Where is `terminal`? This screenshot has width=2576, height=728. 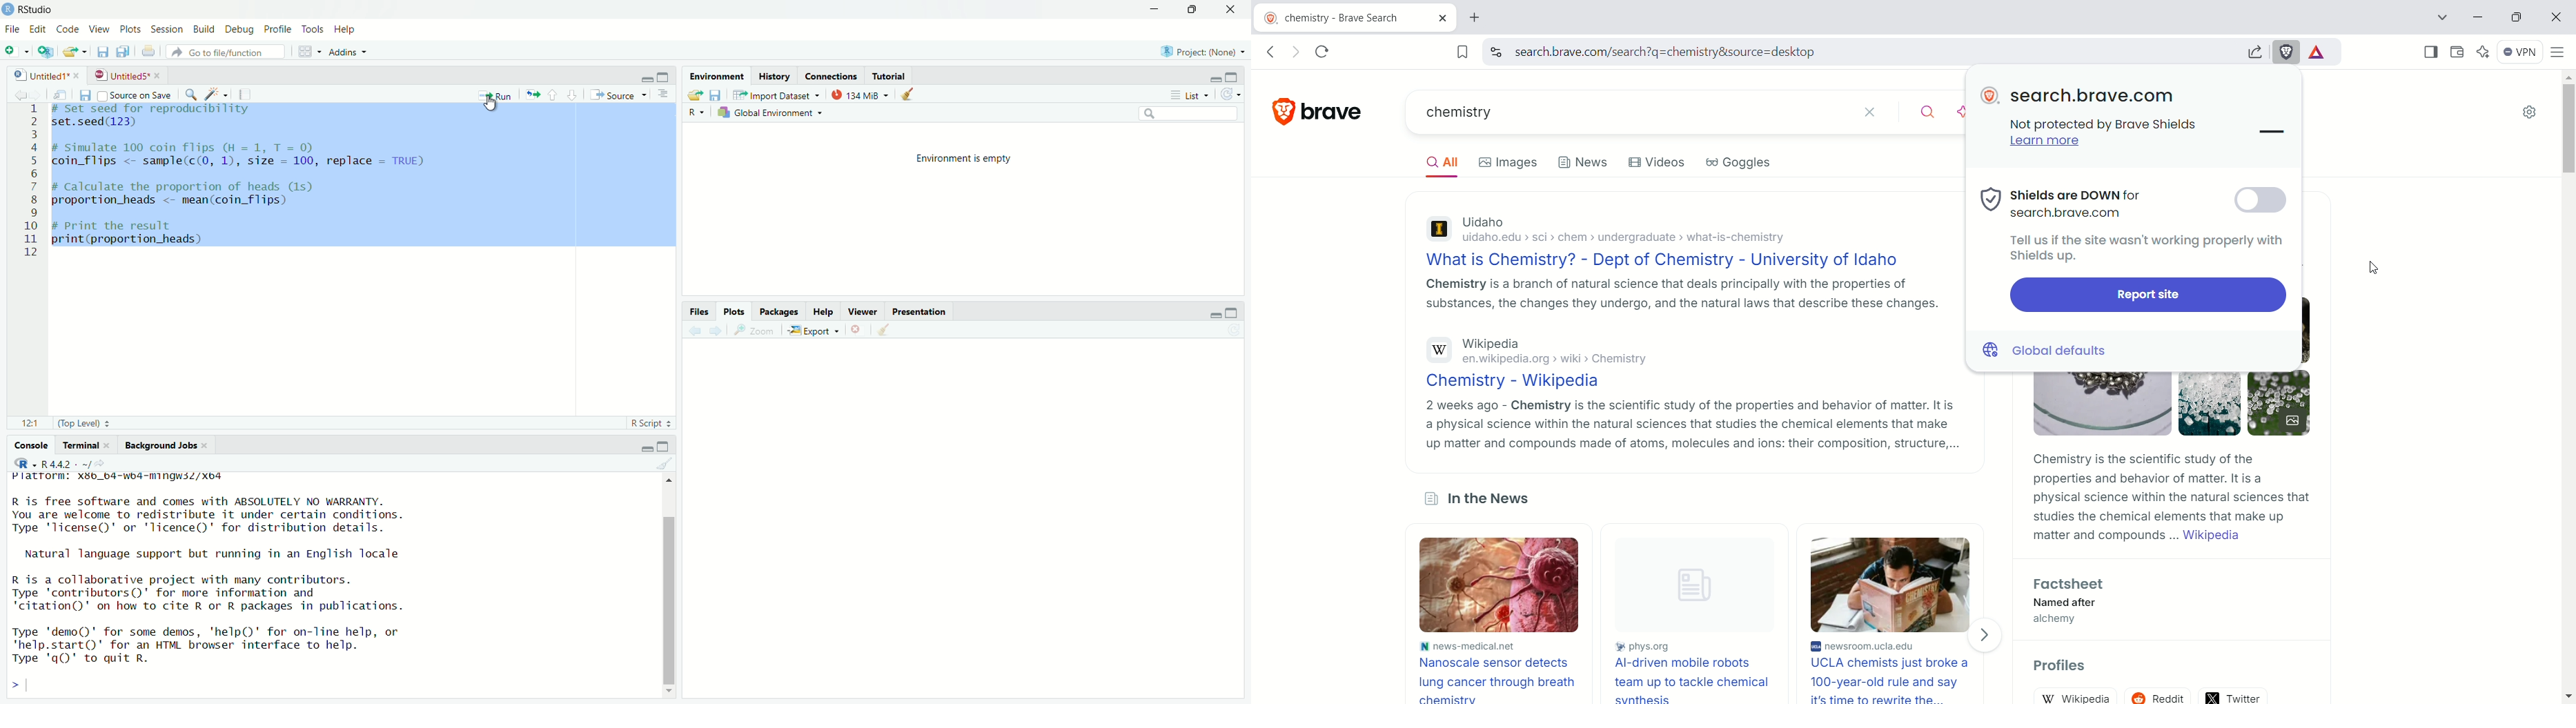 terminal is located at coordinates (80, 447).